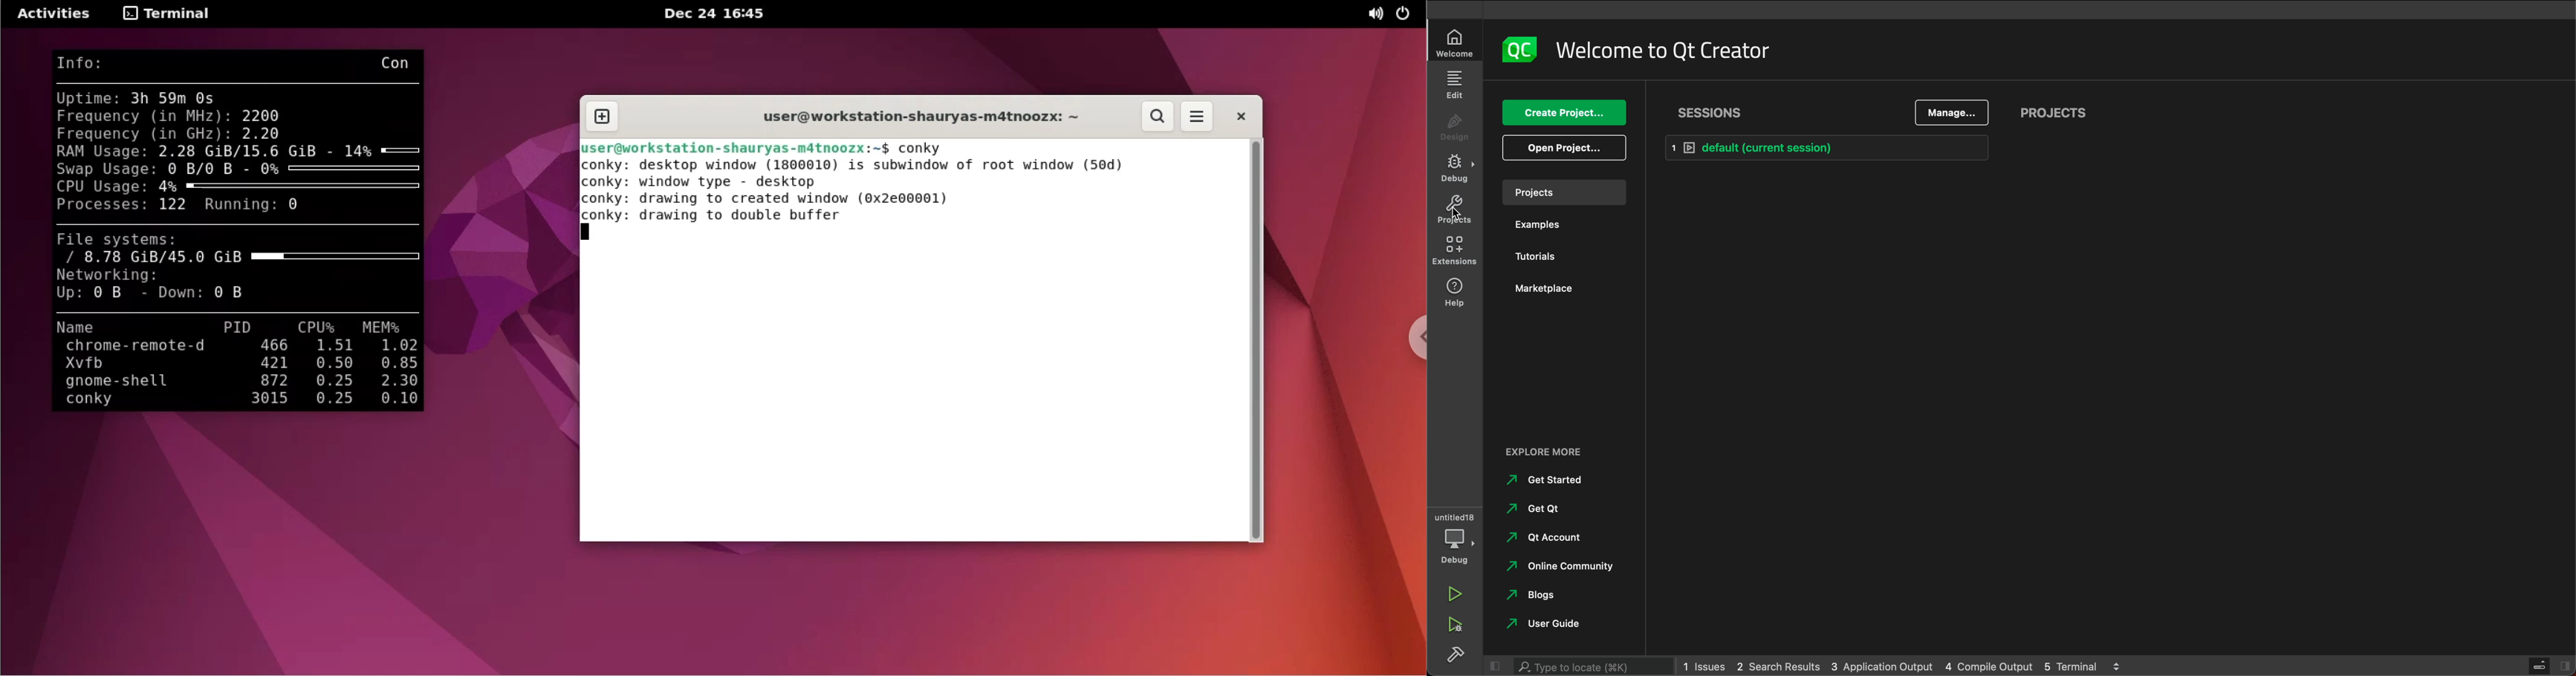  I want to click on marketplace, so click(1551, 291).